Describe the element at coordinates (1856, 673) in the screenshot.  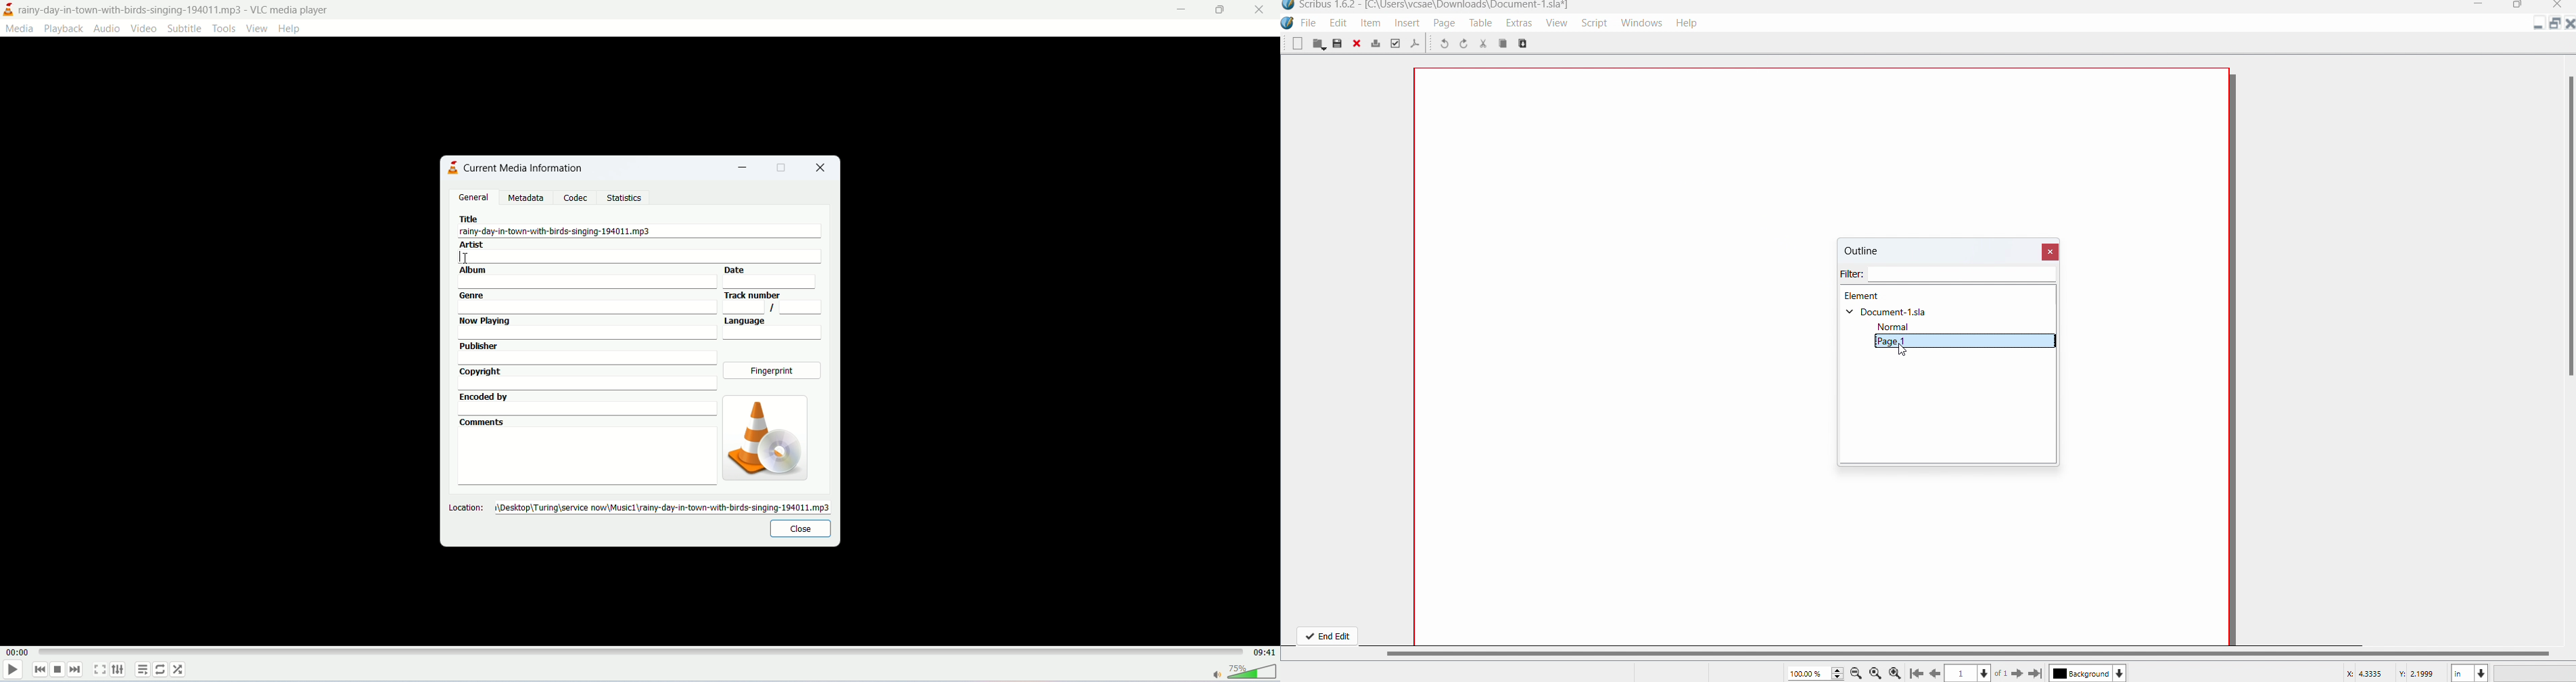
I see `zoom out` at that location.